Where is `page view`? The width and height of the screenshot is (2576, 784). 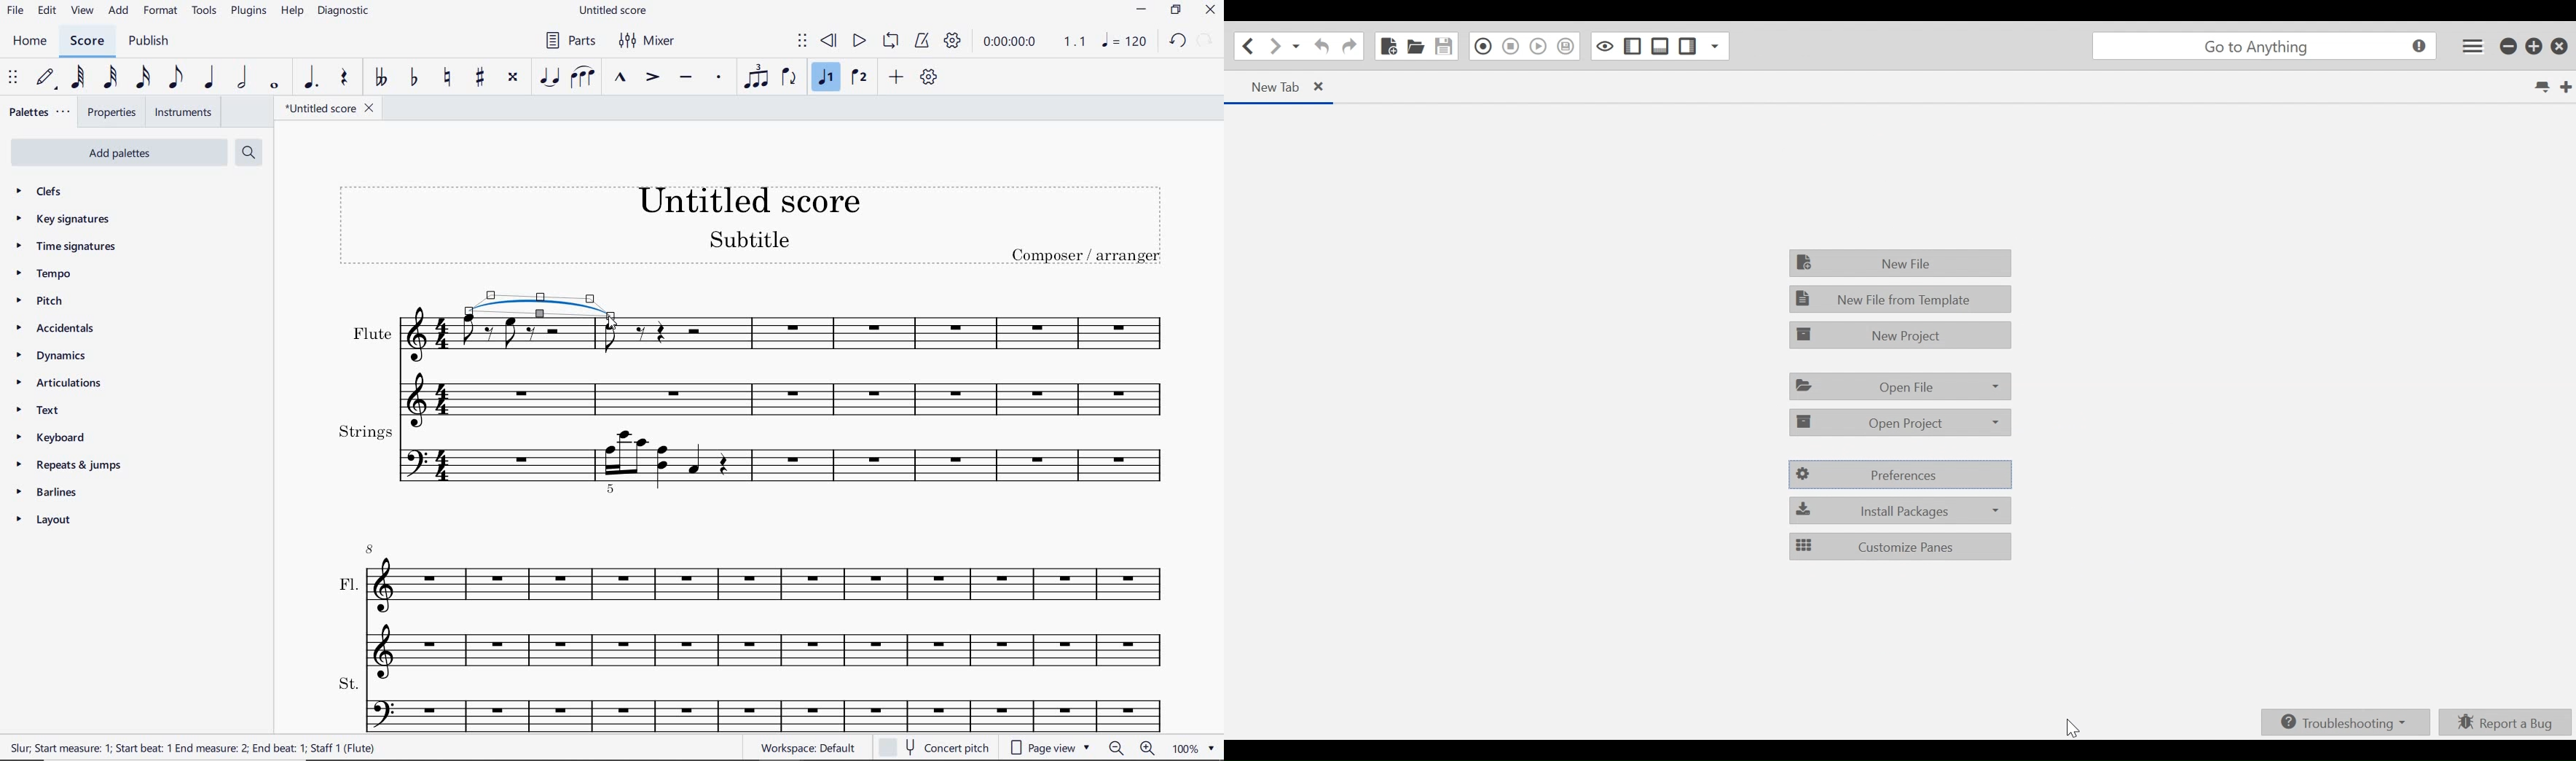
page view is located at coordinates (1052, 746).